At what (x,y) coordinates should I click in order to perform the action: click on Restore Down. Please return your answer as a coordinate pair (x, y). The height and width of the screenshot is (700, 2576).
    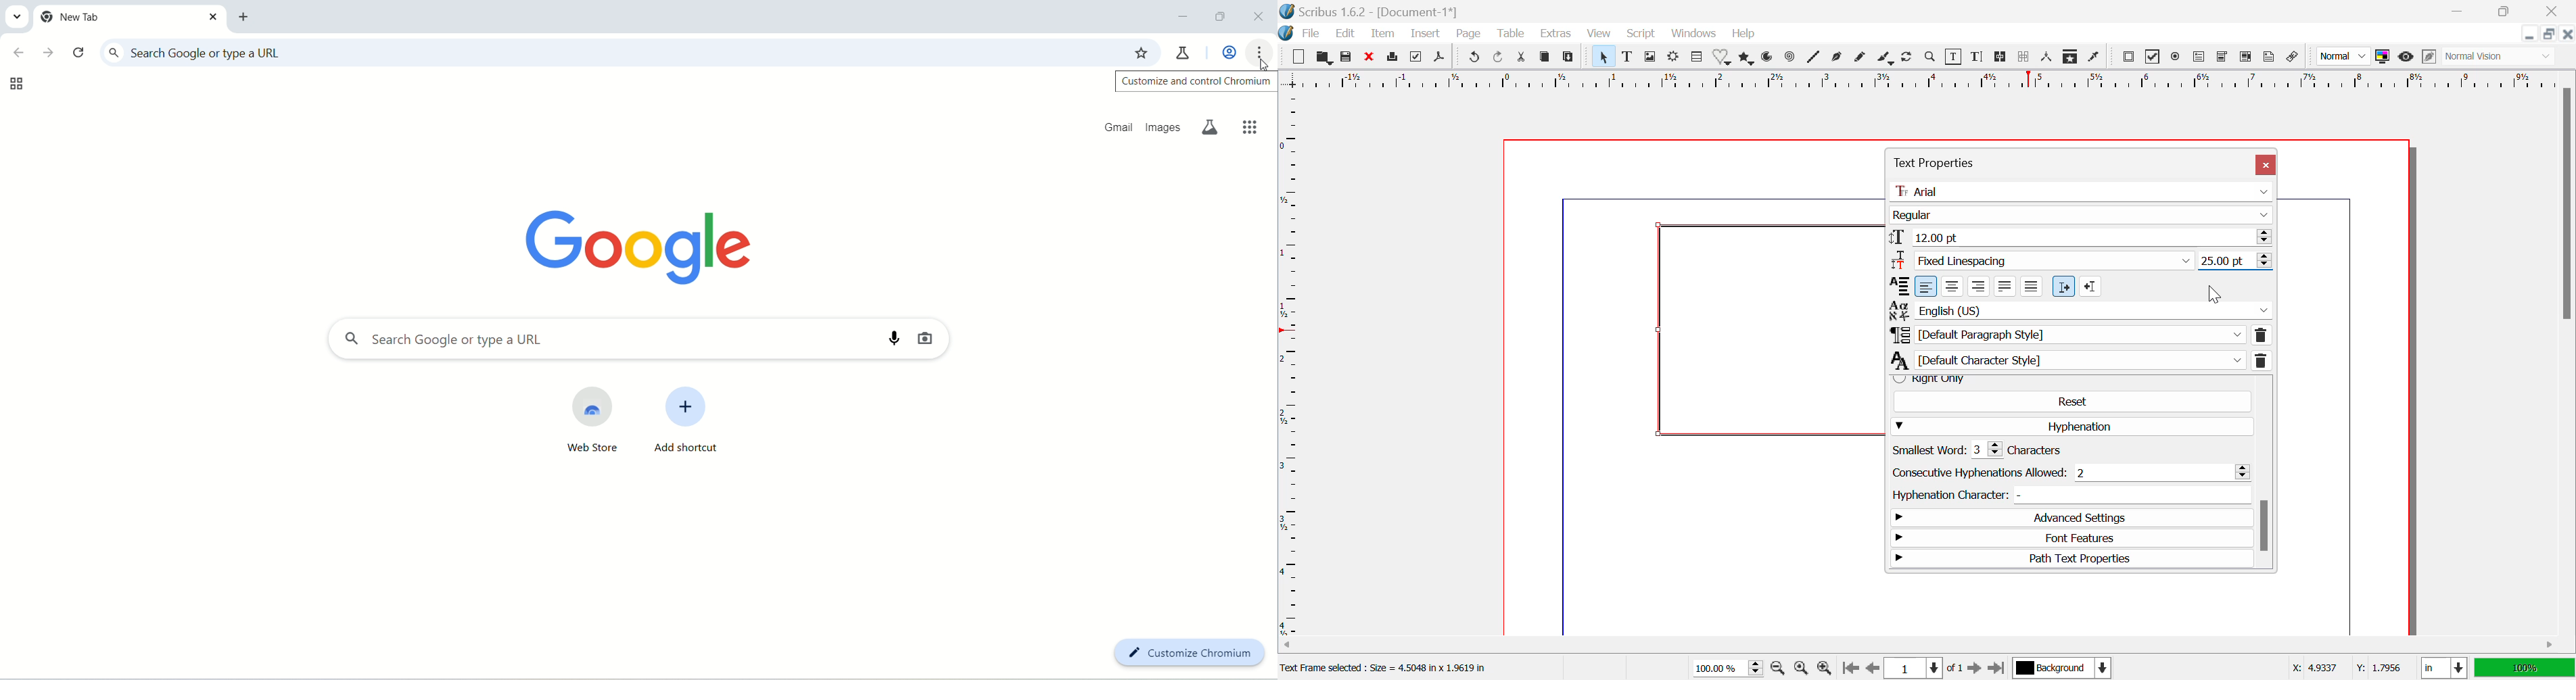
    Looking at the image, I should click on (2461, 10).